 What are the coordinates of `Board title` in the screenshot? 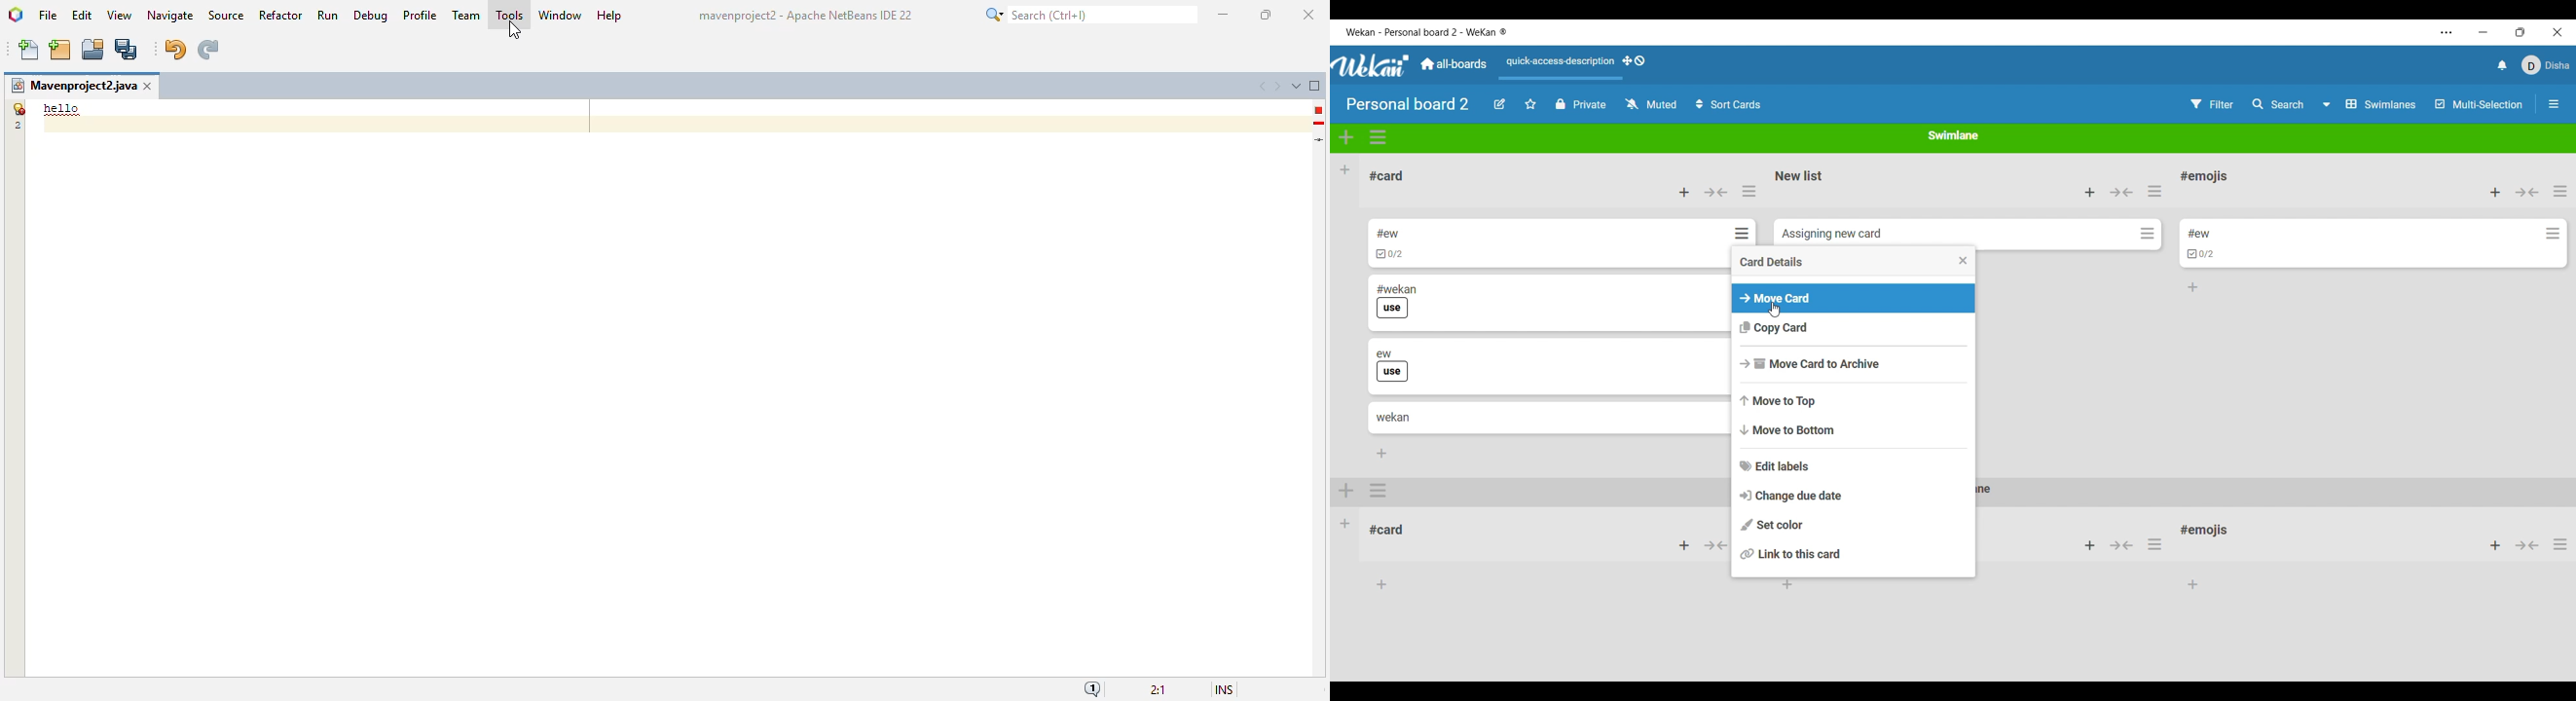 It's located at (1408, 103).